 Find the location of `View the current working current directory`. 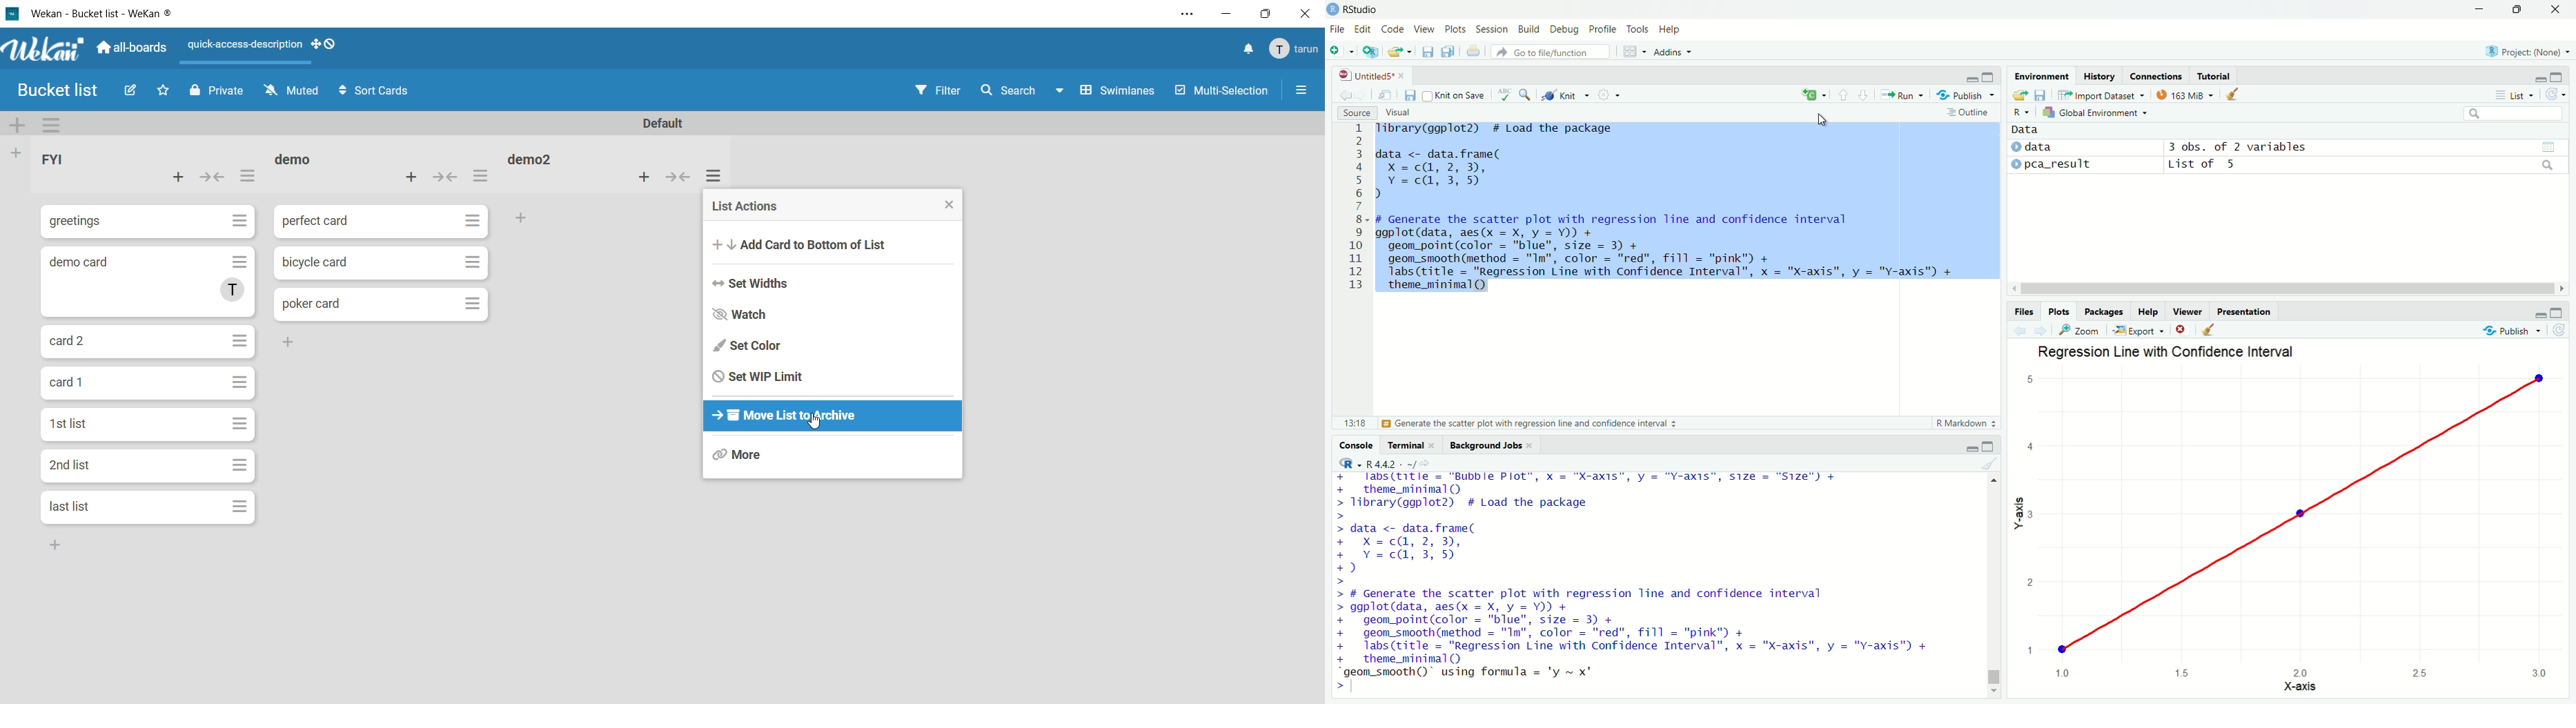

View the current working current directory is located at coordinates (1424, 463).